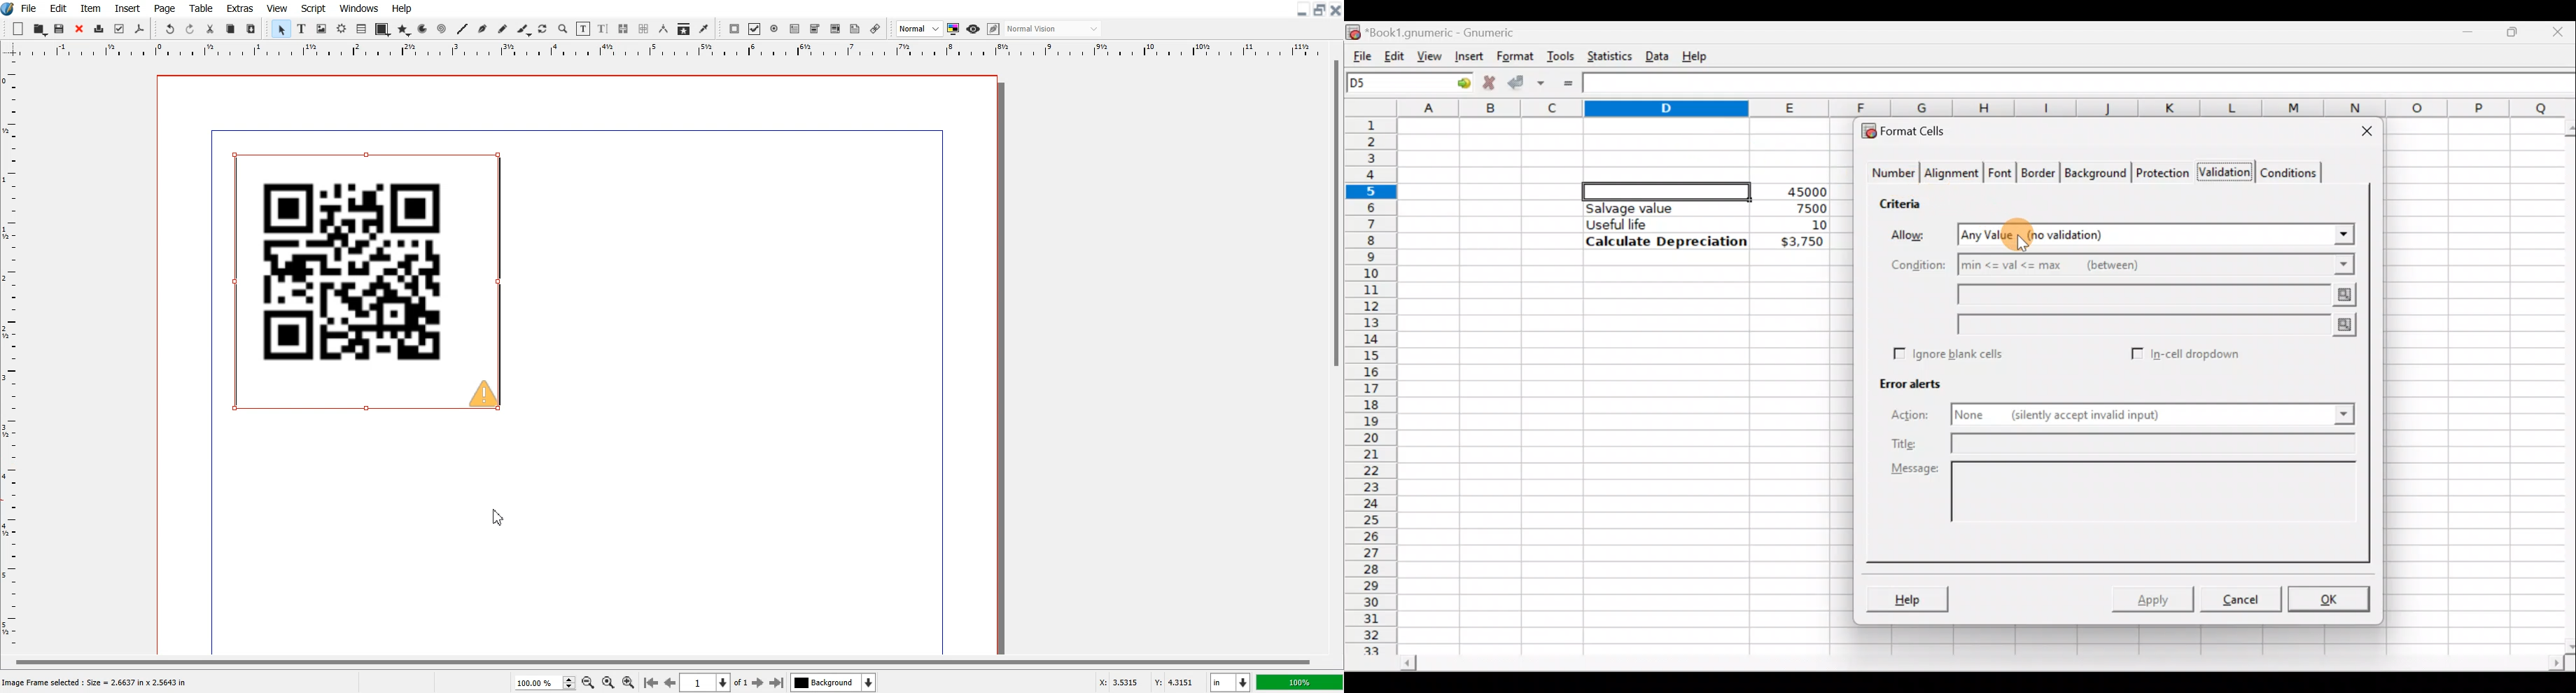 The width and height of the screenshot is (2576, 700). Describe the element at coordinates (876, 29) in the screenshot. I see `Link Annotation` at that location.